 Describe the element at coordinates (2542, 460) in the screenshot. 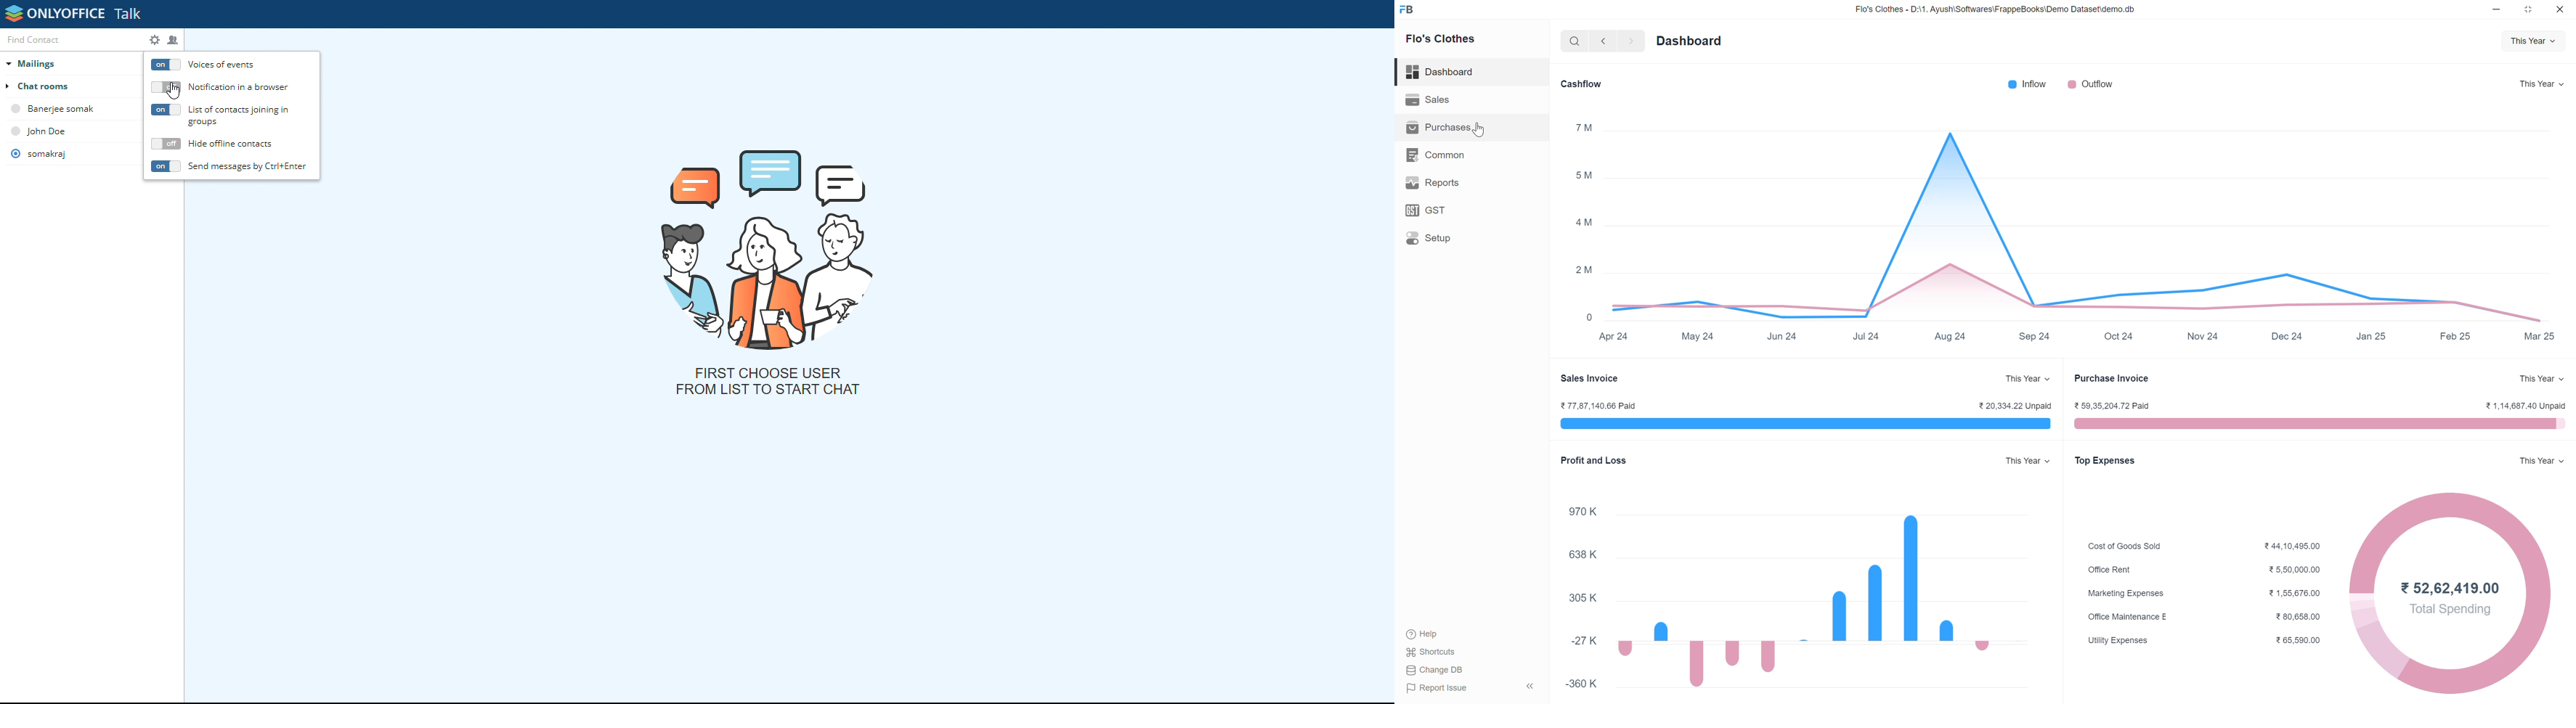

I see `this year` at that location.